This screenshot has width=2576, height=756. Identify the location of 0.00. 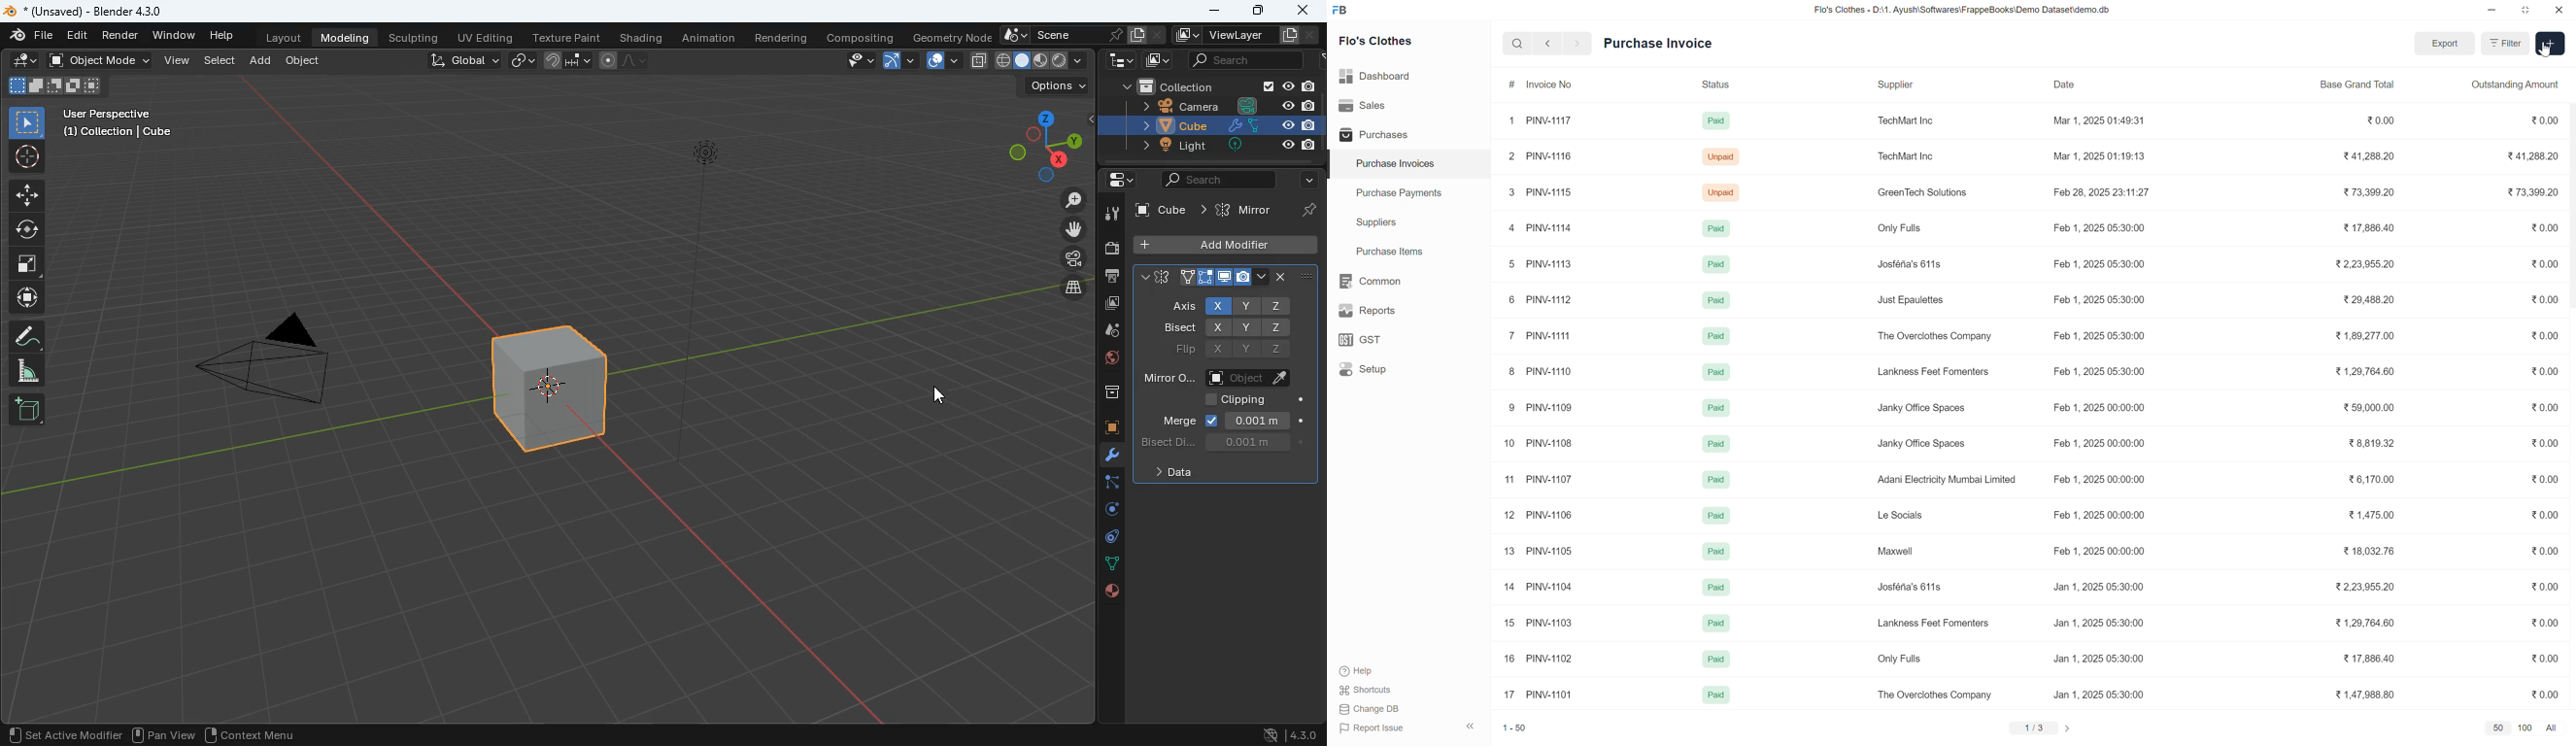
(2545, 514).